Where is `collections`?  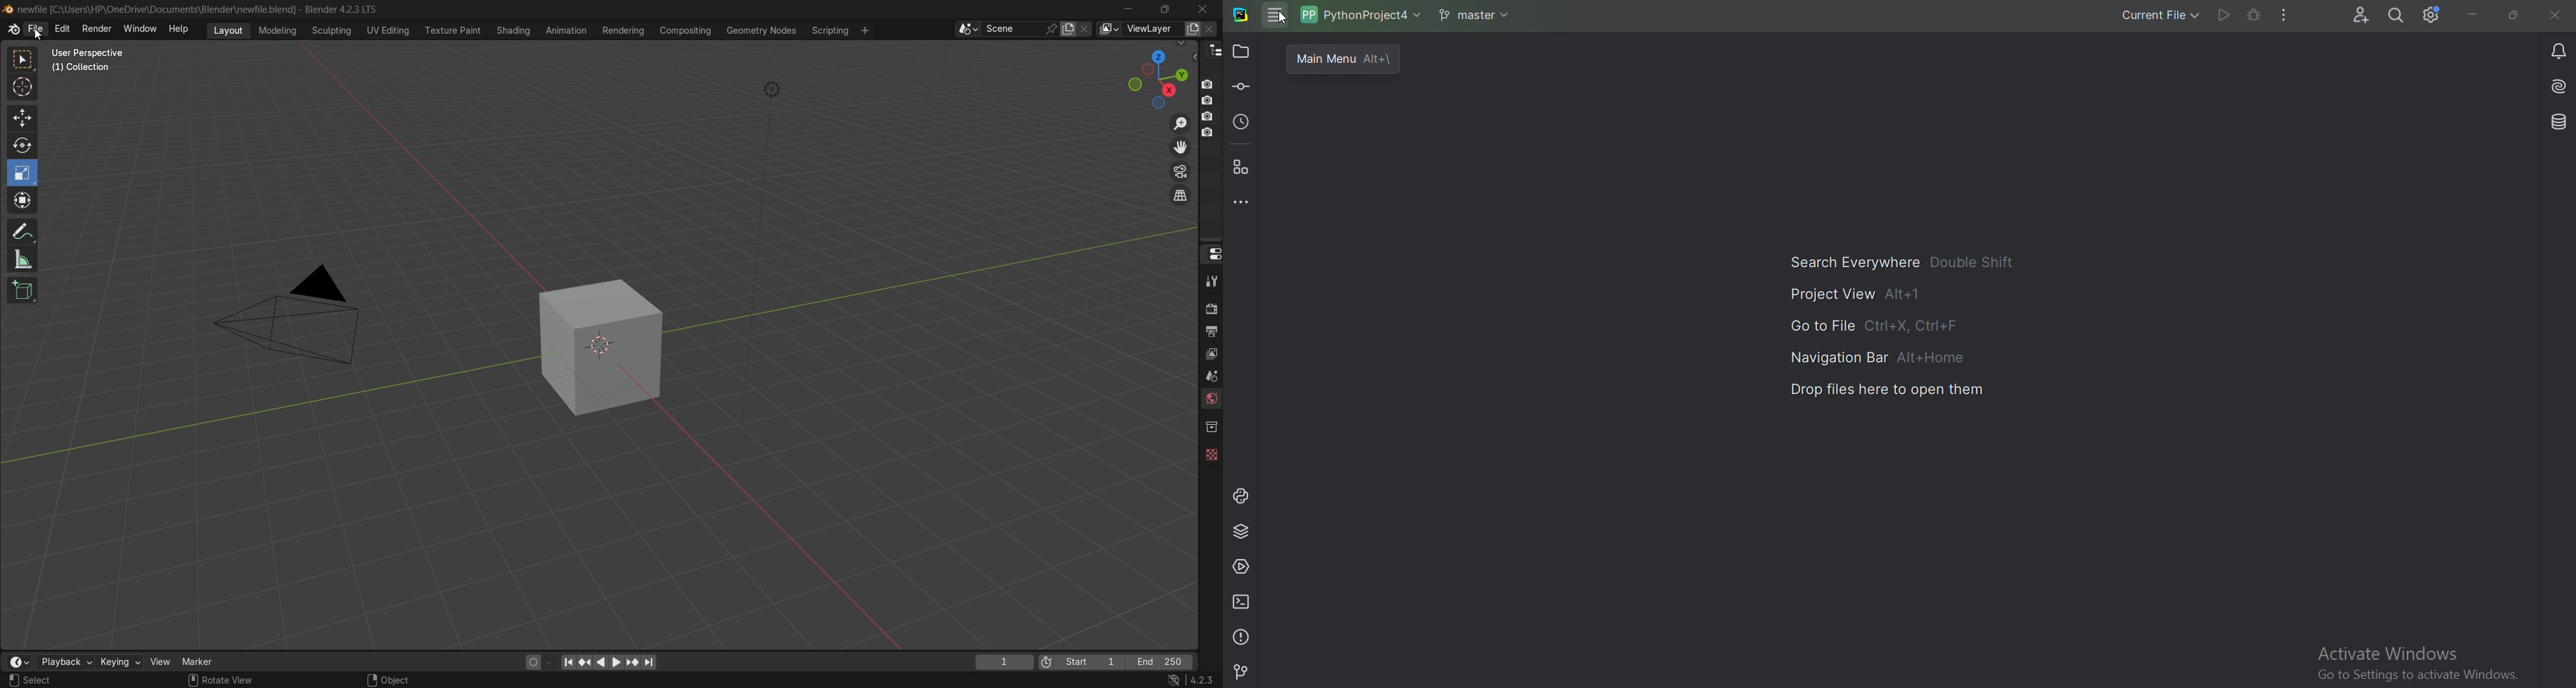
collections is located at coordinates (1211, 427).